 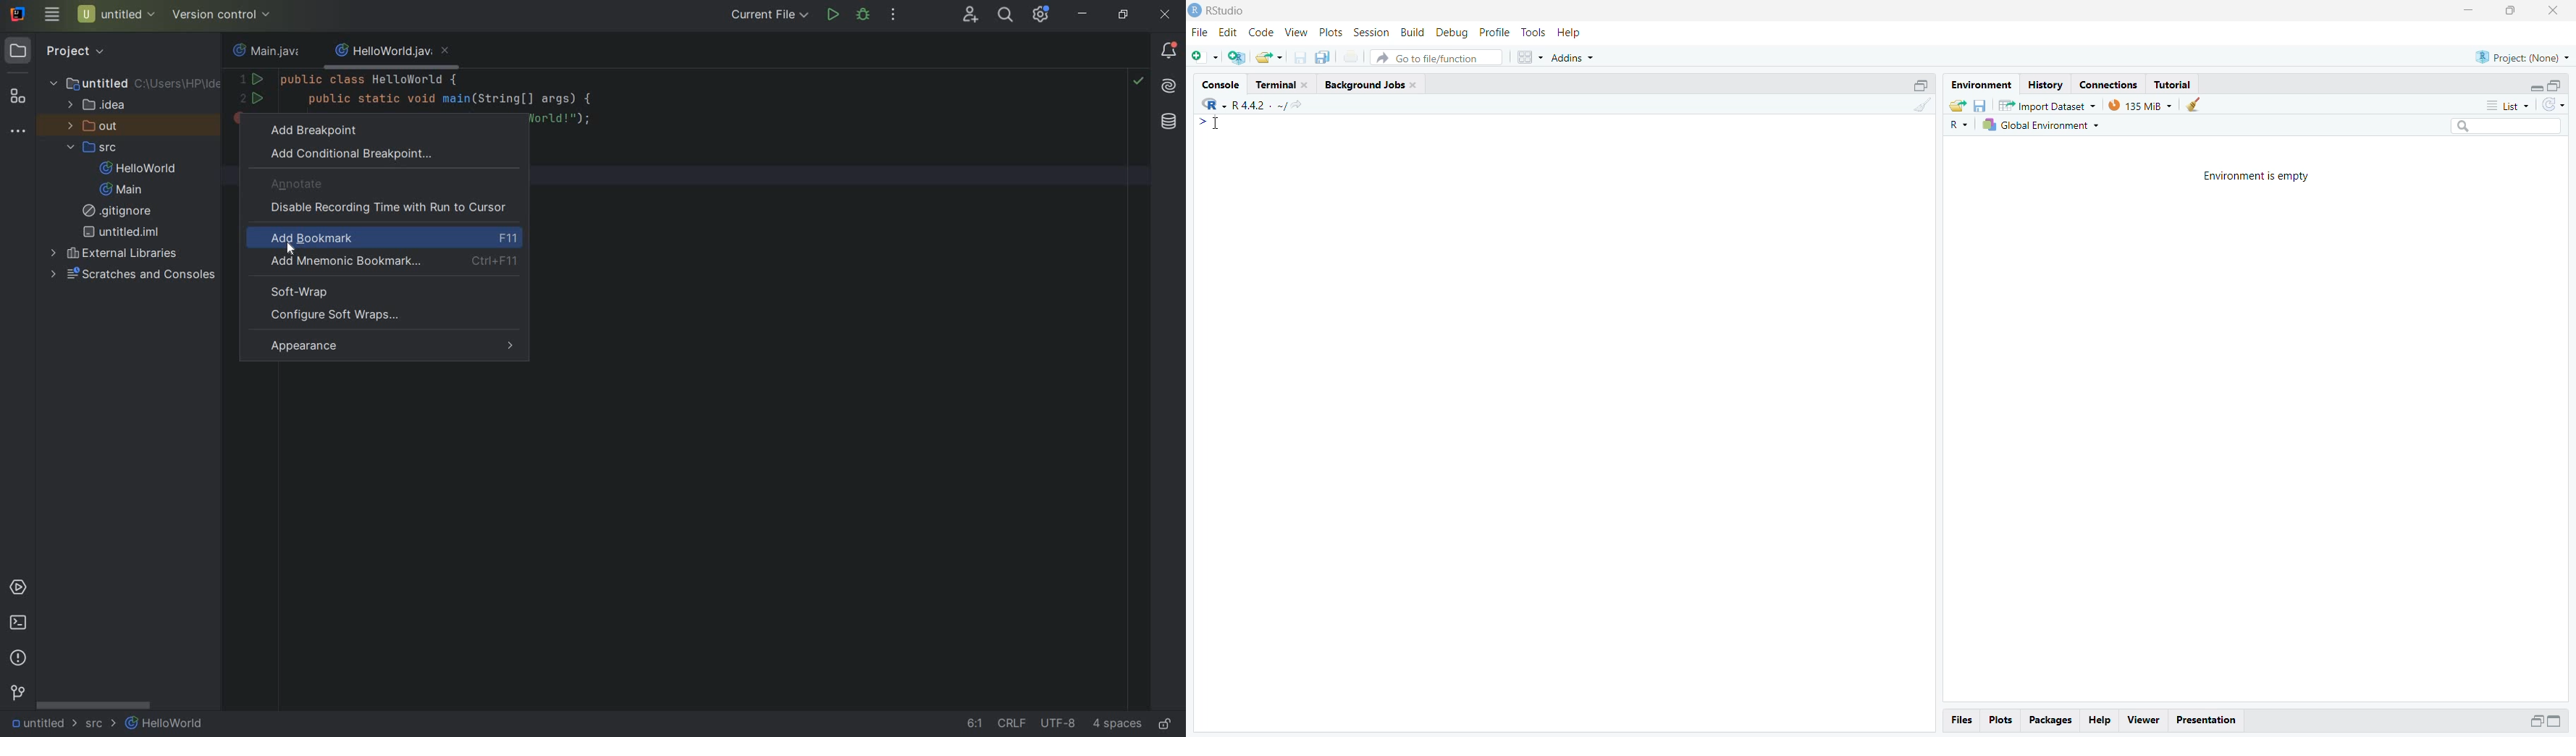 I want to click on Global Environment, so click(x=2044, y=127).